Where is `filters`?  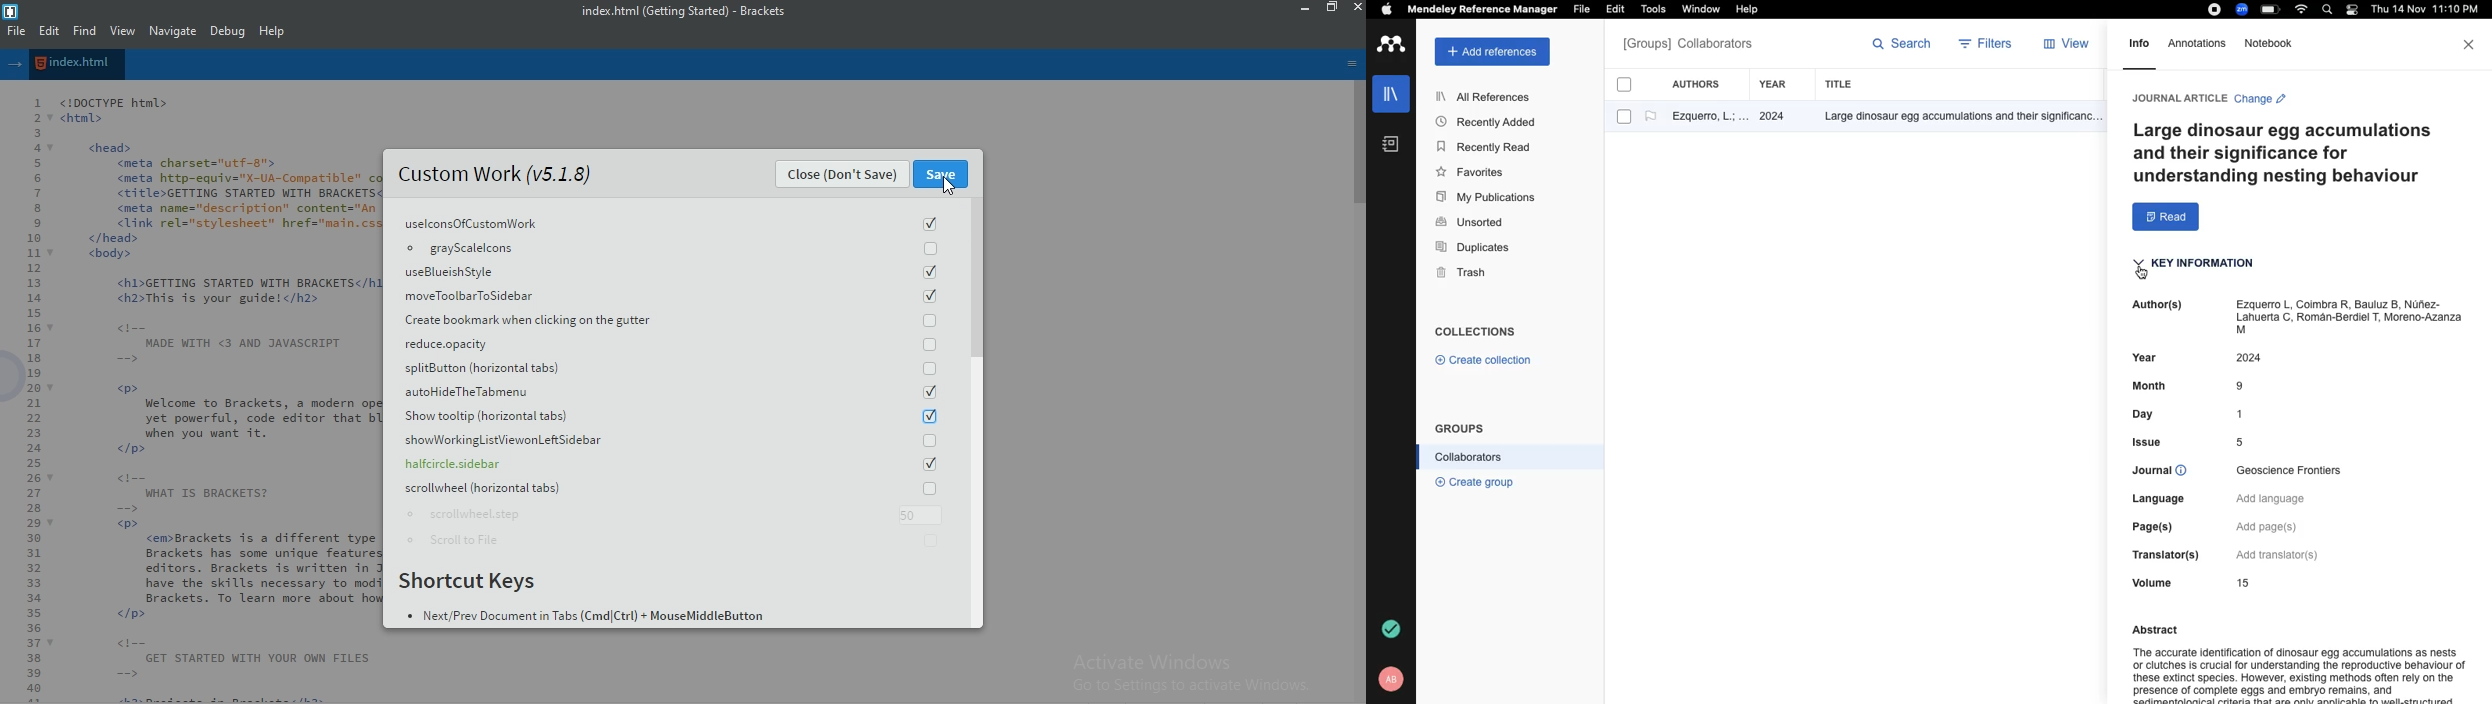 filters is located at coordinates (1988, 45).